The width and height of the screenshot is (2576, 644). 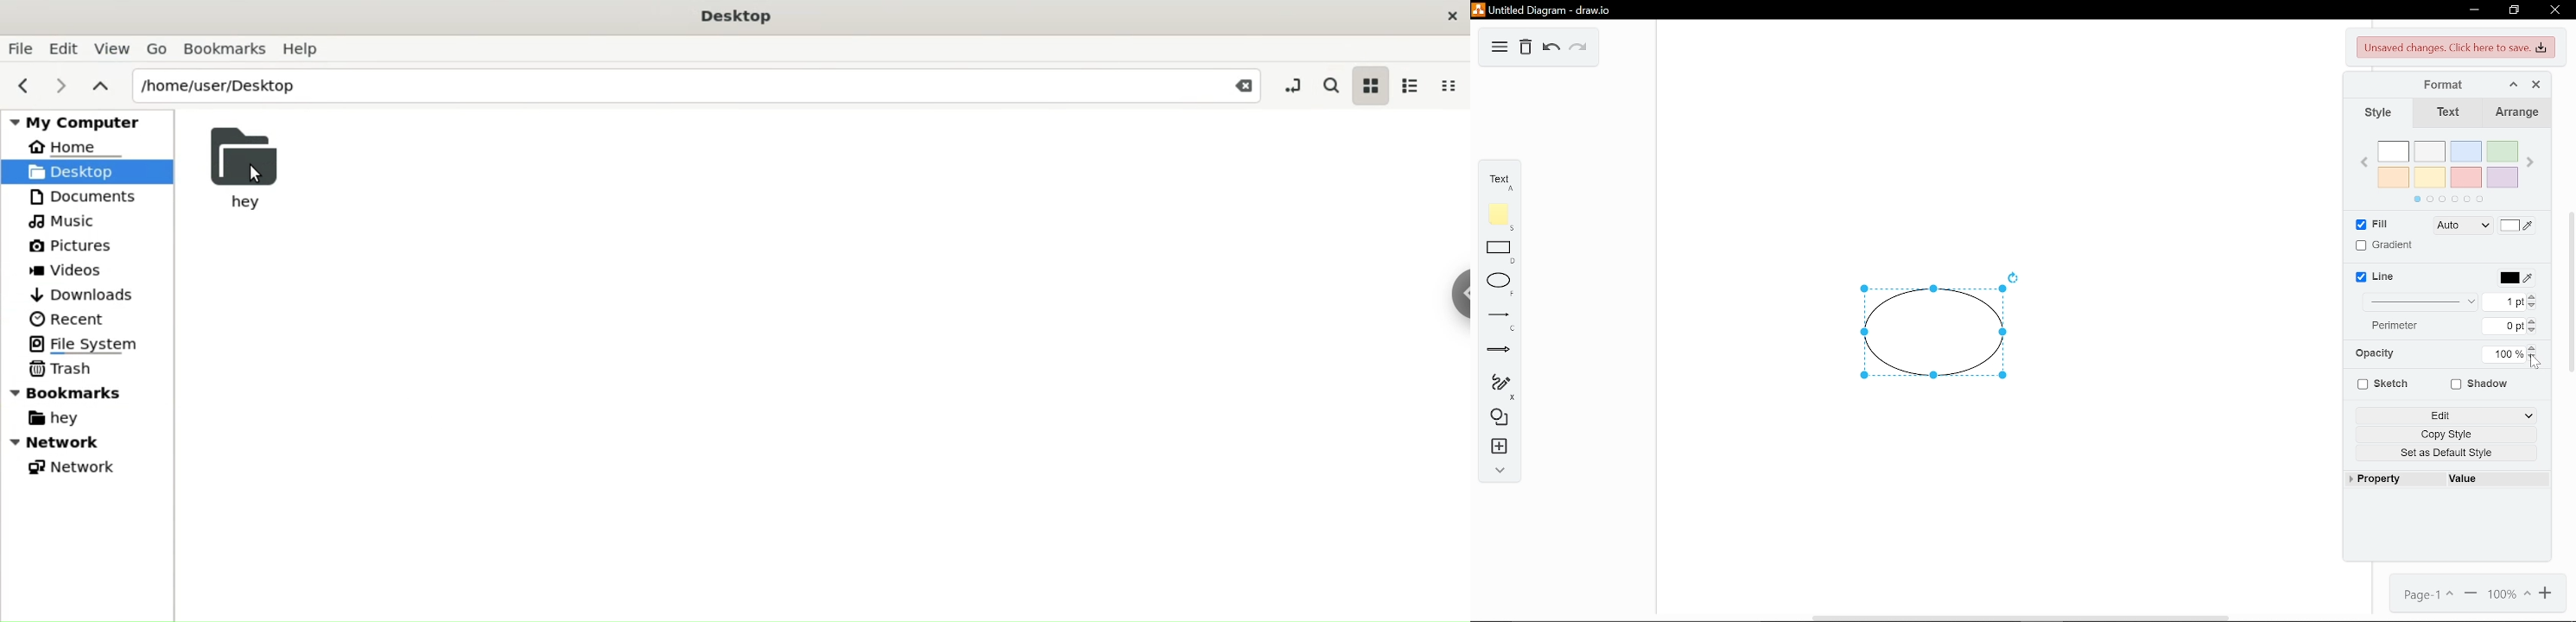 I want to click on Line thickness, so click(x=2422, y=301).